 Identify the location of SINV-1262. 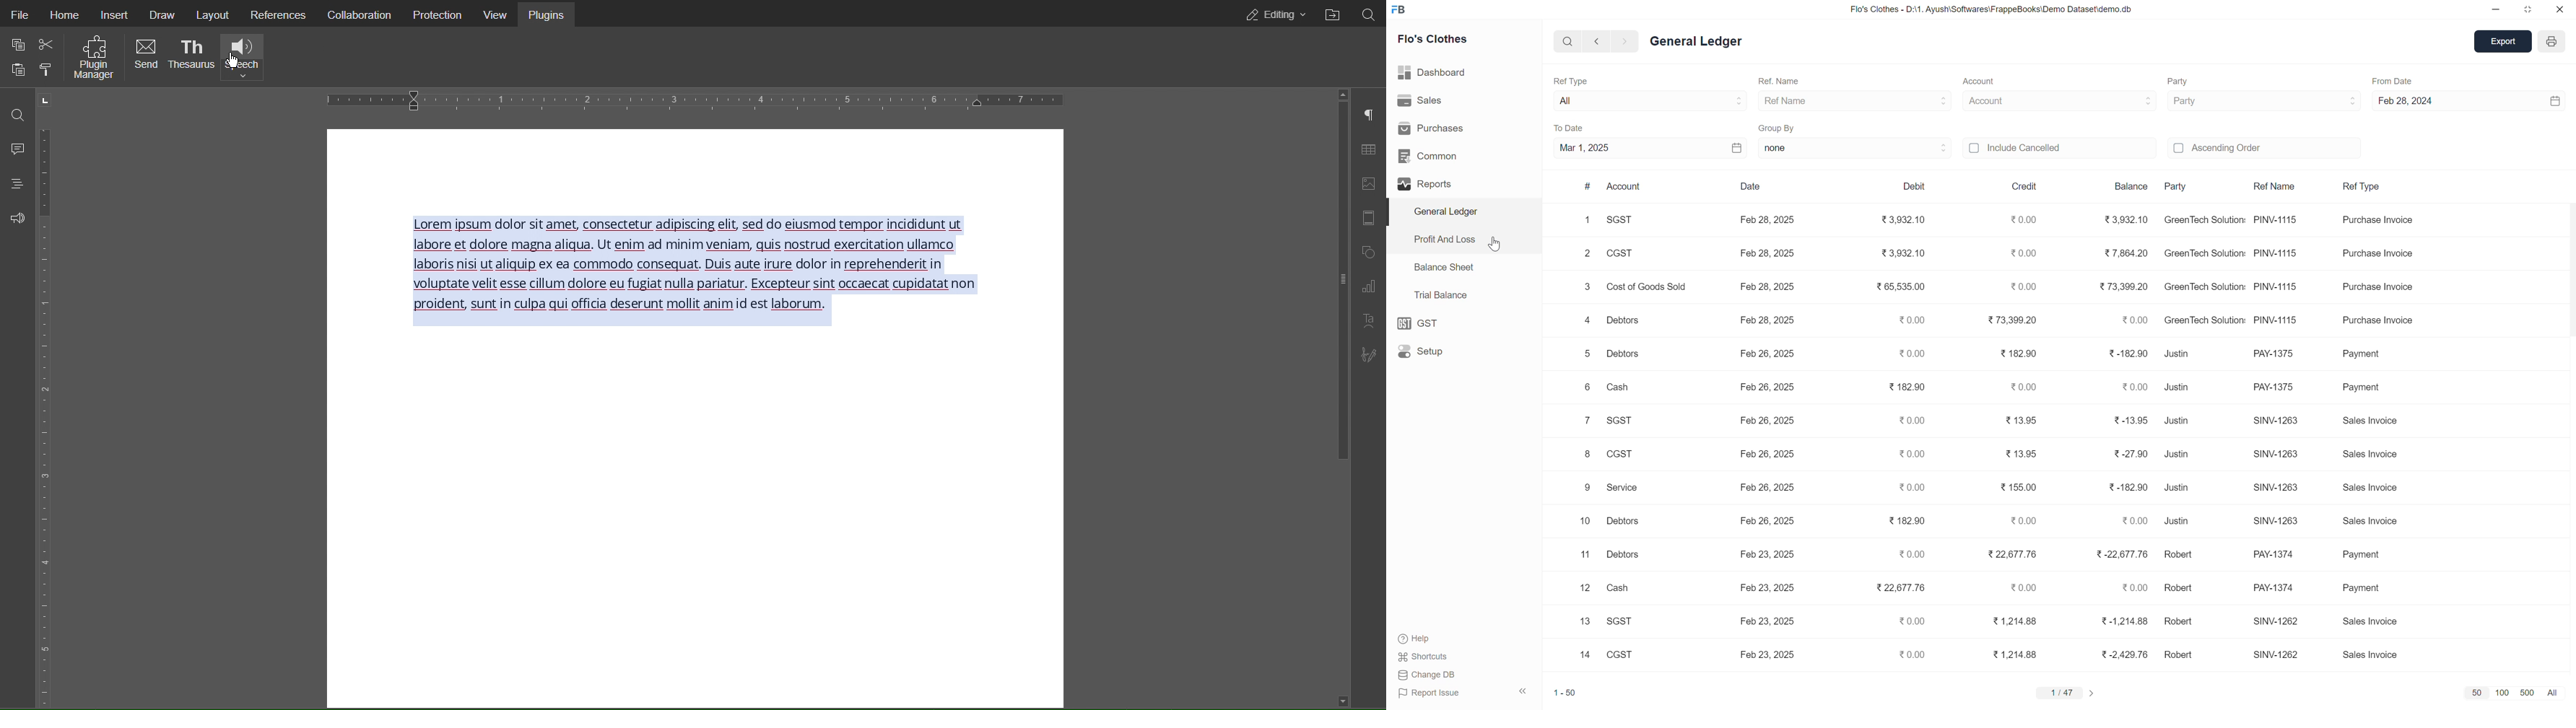
(2276, 621).